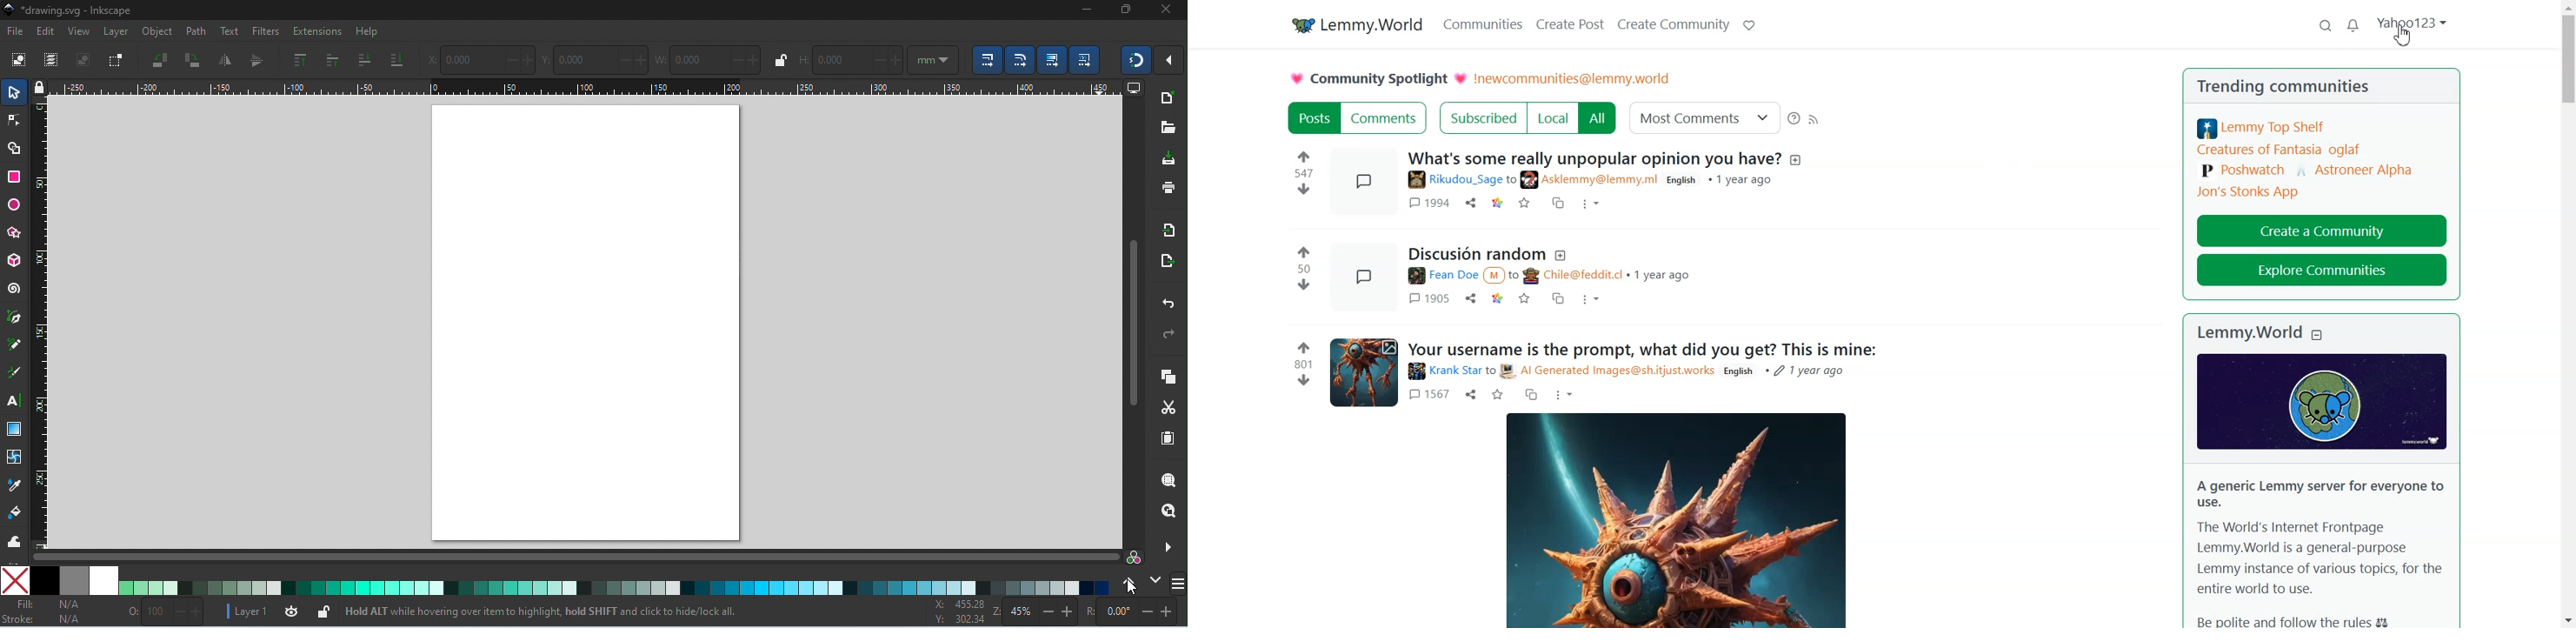 This screenshot has height=644, width=2576. Describe the element at coordinates (1595, 158) in the screenshot. I see `What's some really unpopular opinion you have?` at that location.